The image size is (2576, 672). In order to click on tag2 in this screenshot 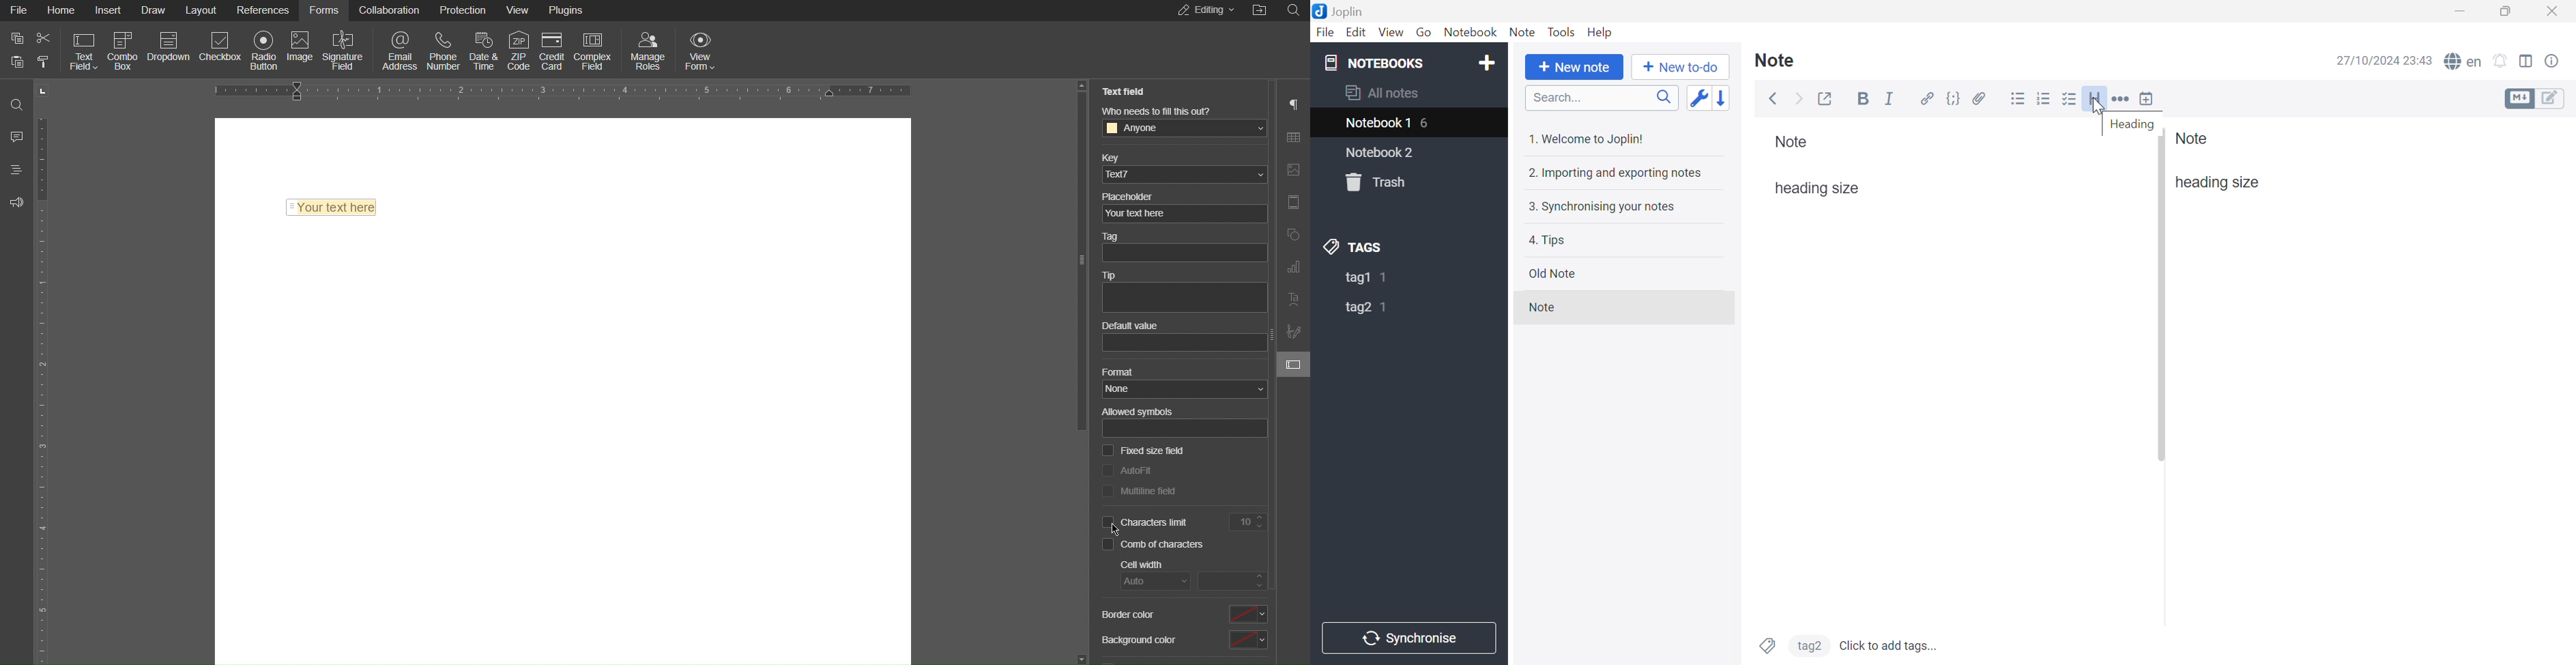, I will do `click(1809, 645)`.